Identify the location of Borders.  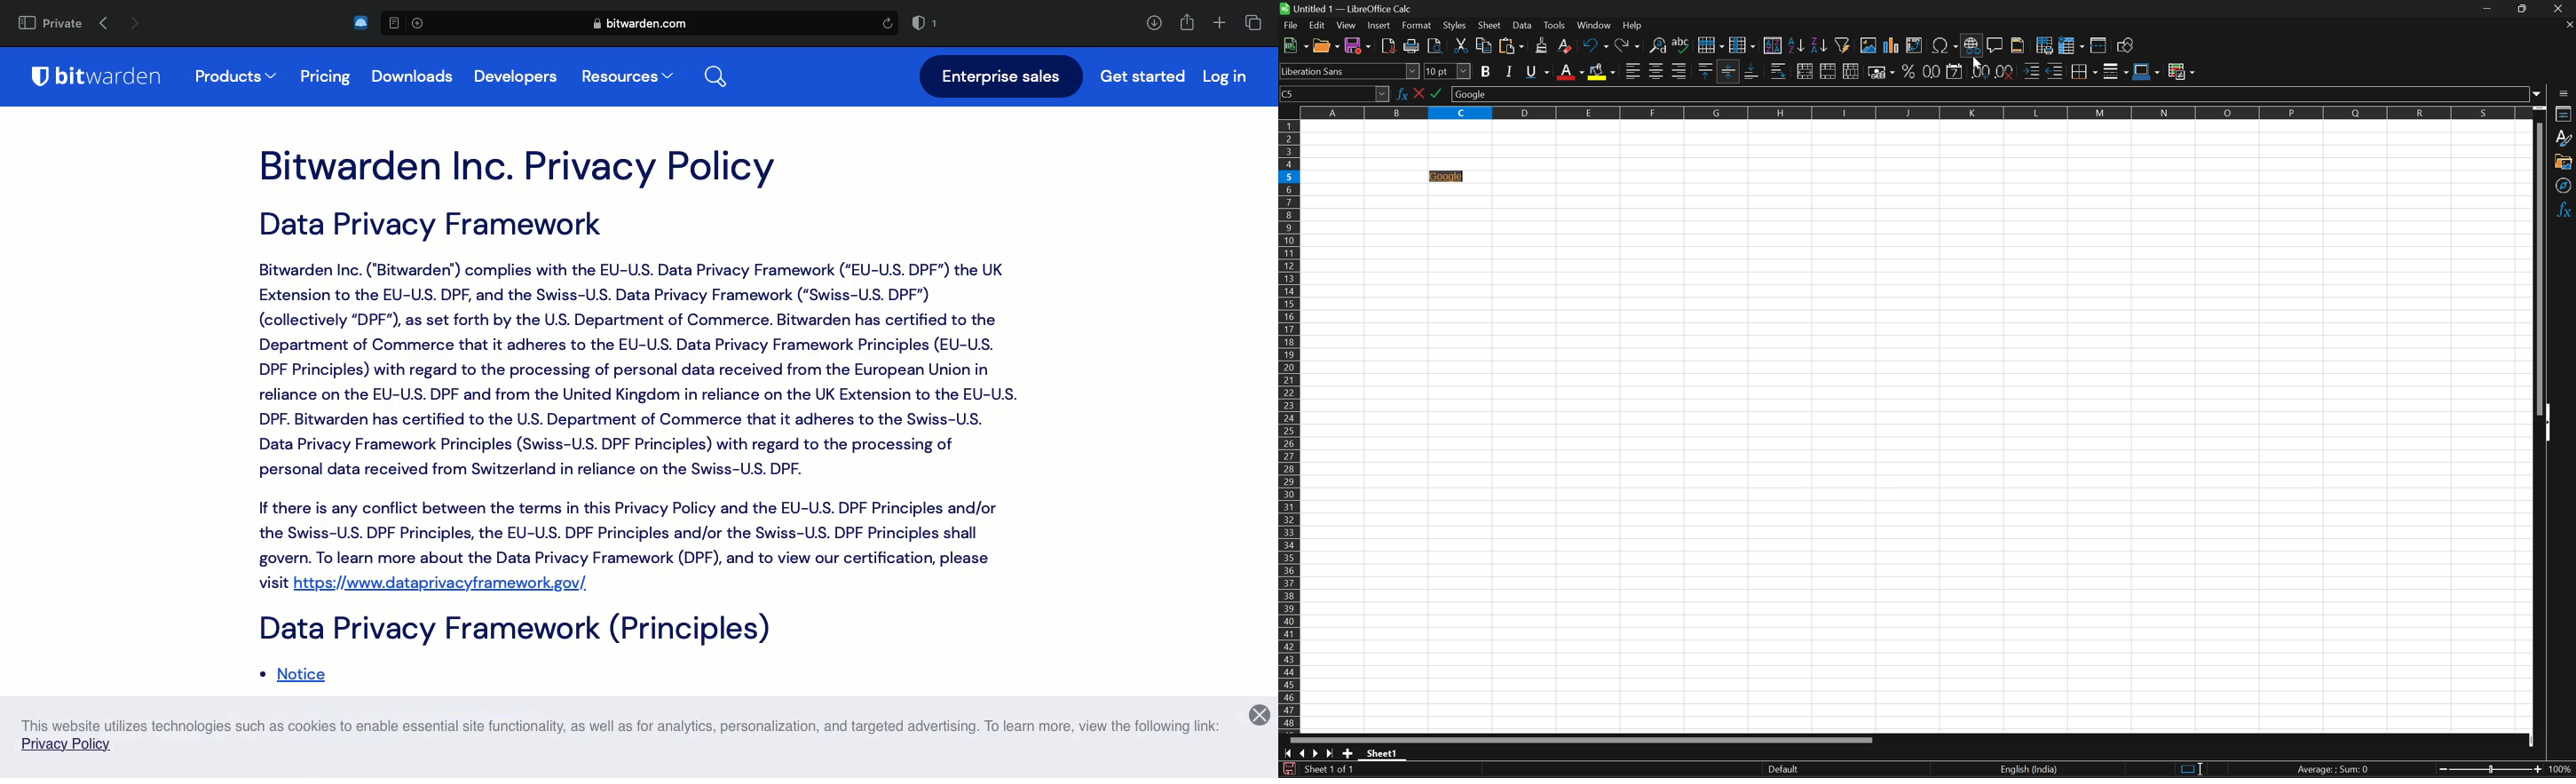
(2084, 71).